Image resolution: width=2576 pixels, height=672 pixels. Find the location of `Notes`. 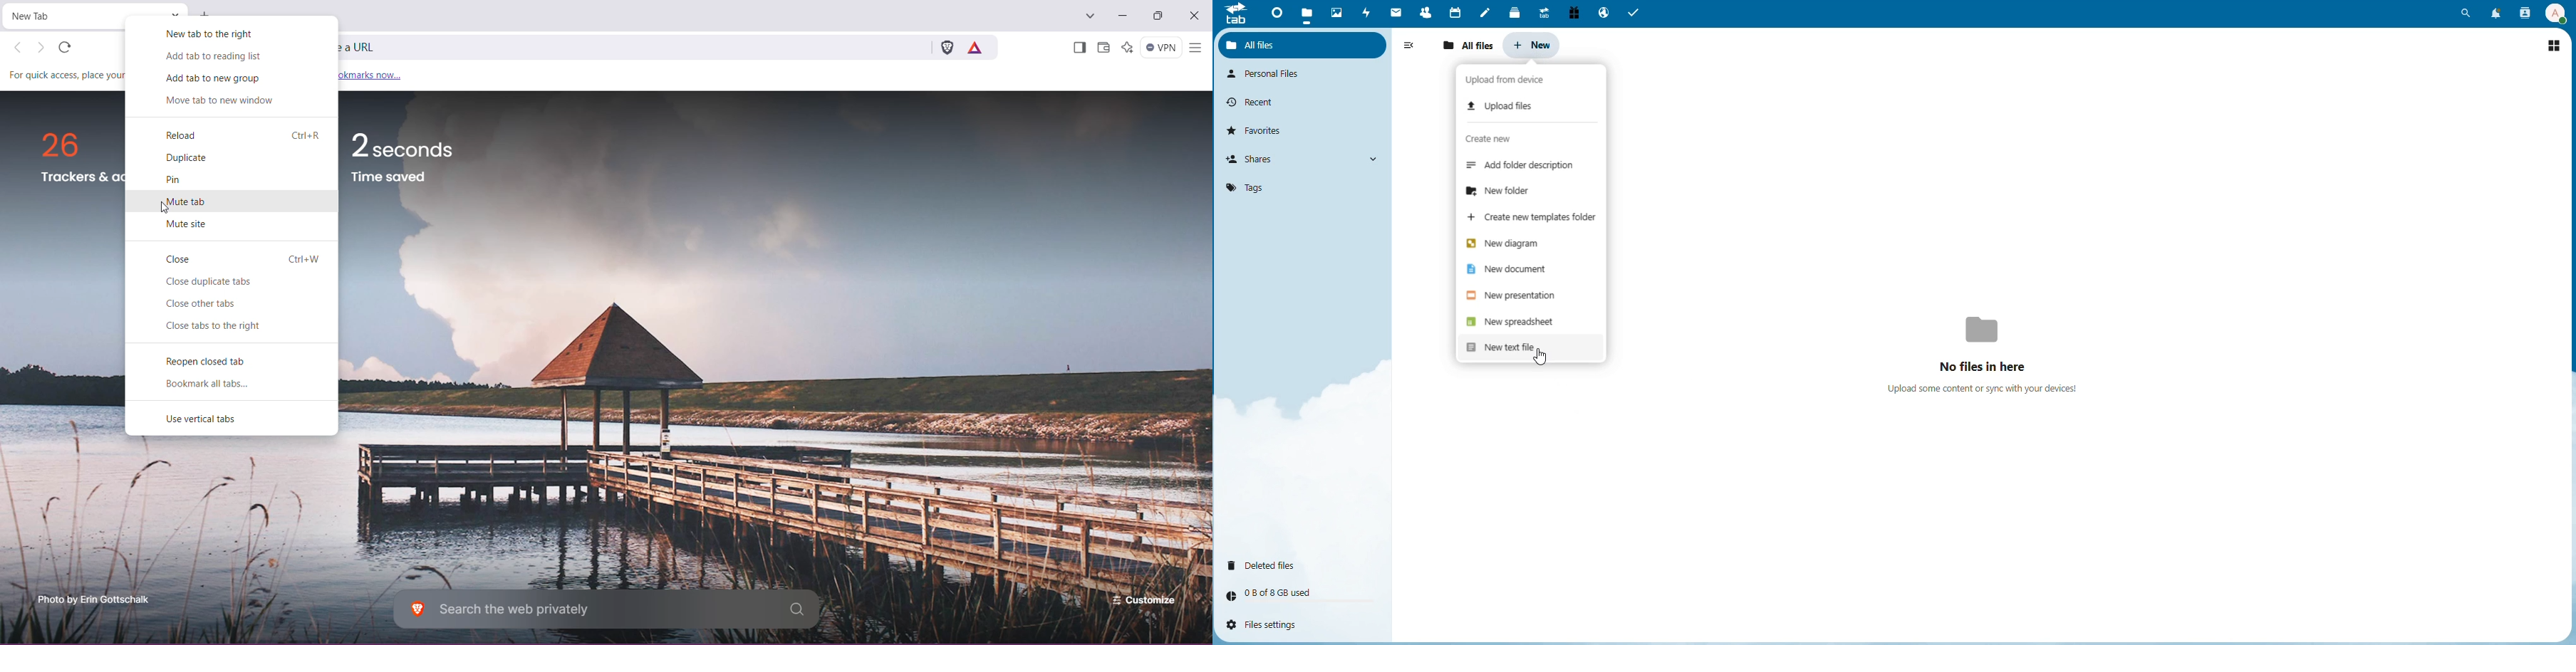

Notes is located at coordinates (1485, 12).